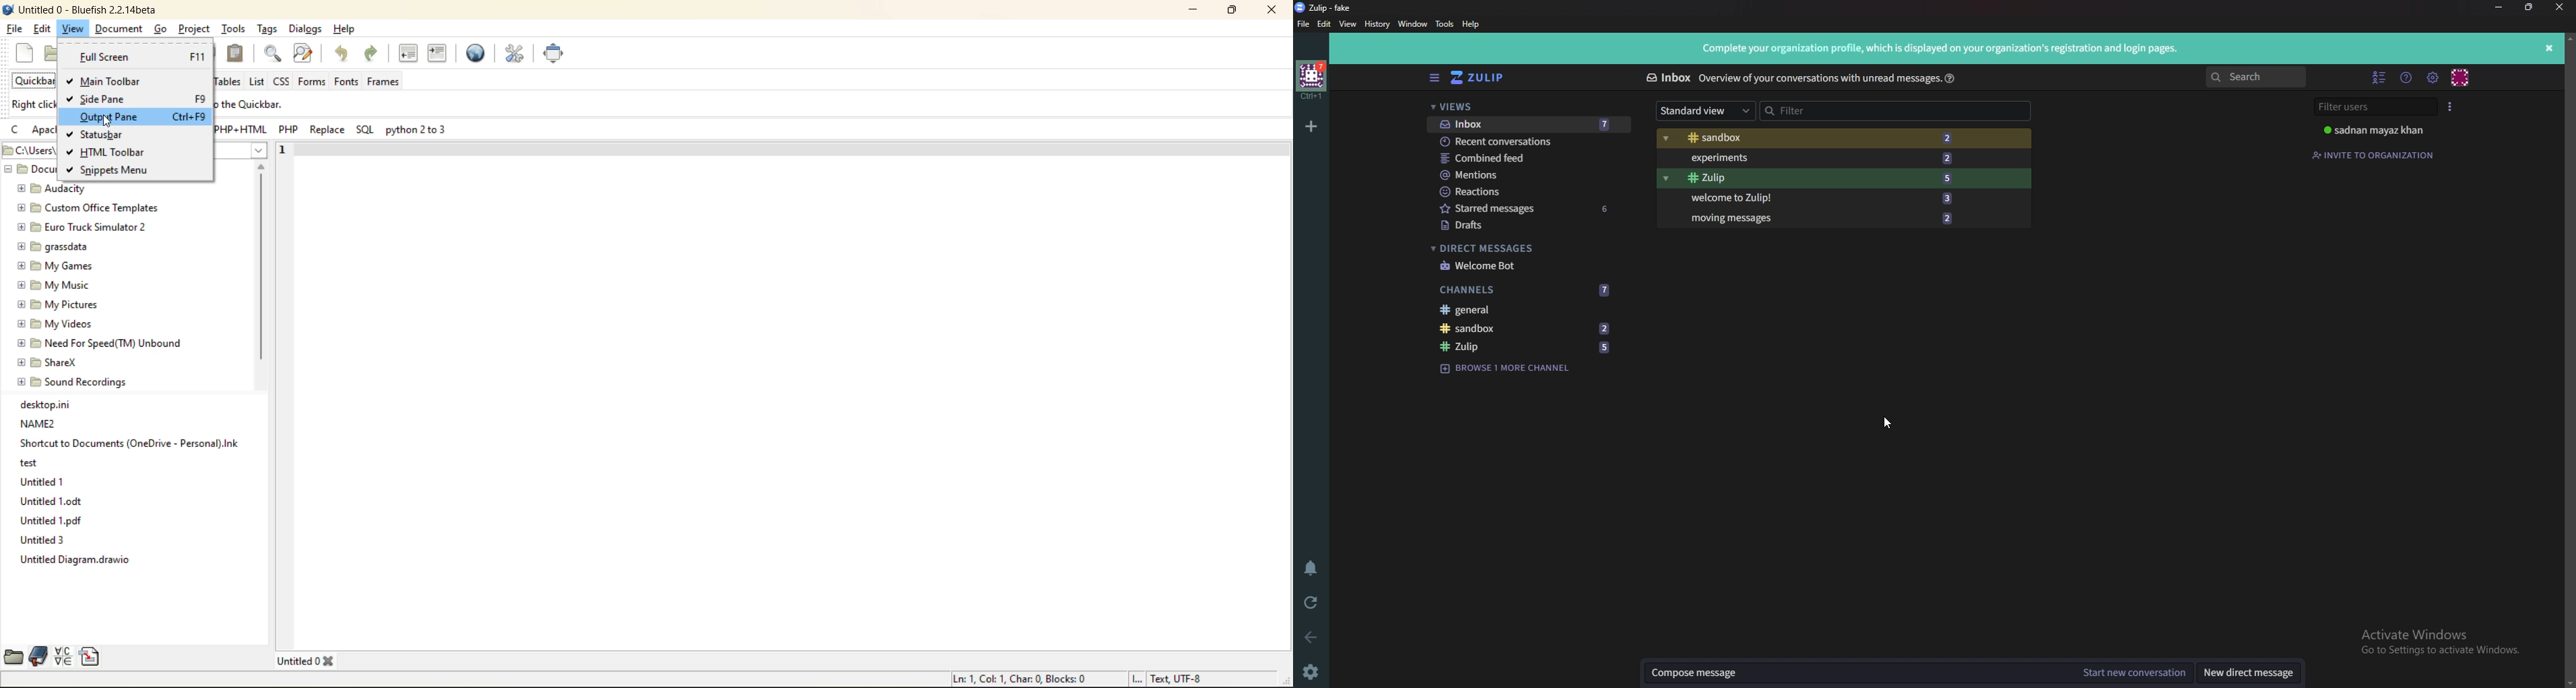 The image size is (2576, 700). What do you see at coordinates (1510, 369) in the screenshot?
I see `Browse channel` at bounding box center [1510, 369].